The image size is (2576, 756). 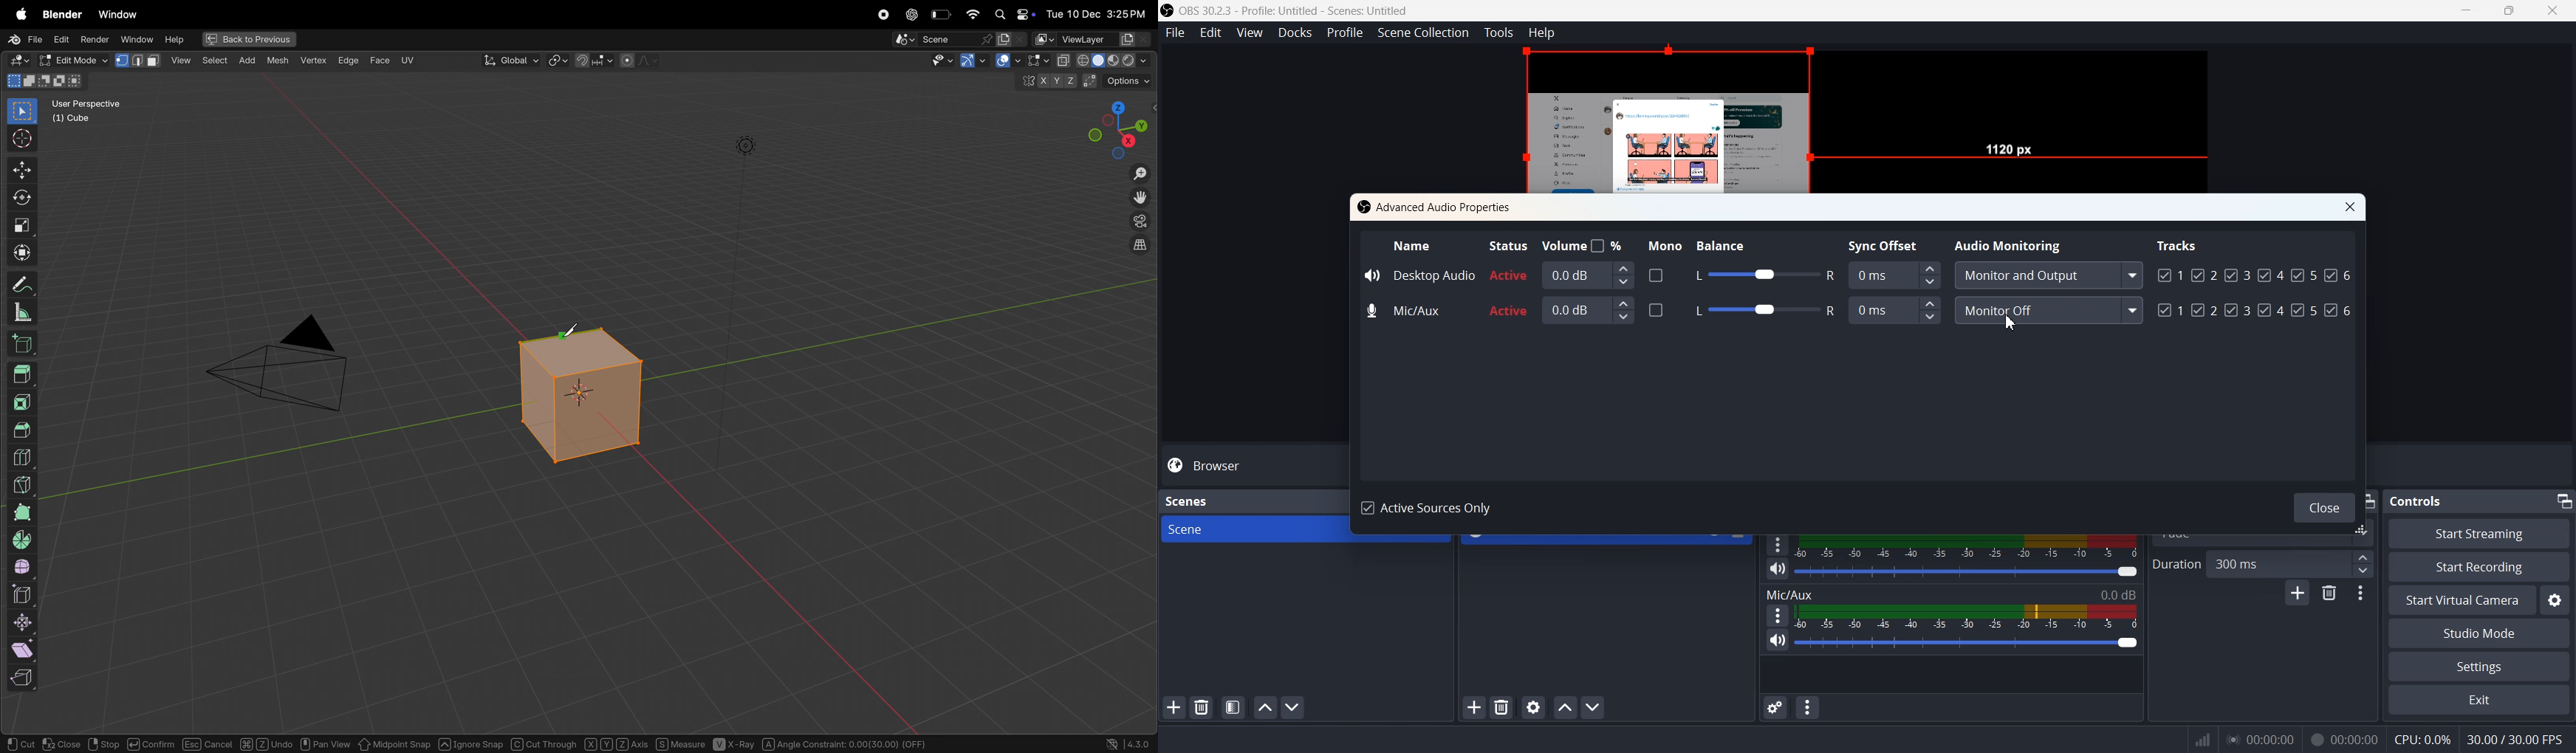 What do you see at coordinates (395, 744) in the screenshot?
I see `Midpoint Snap` at bounding box center [395, 744].